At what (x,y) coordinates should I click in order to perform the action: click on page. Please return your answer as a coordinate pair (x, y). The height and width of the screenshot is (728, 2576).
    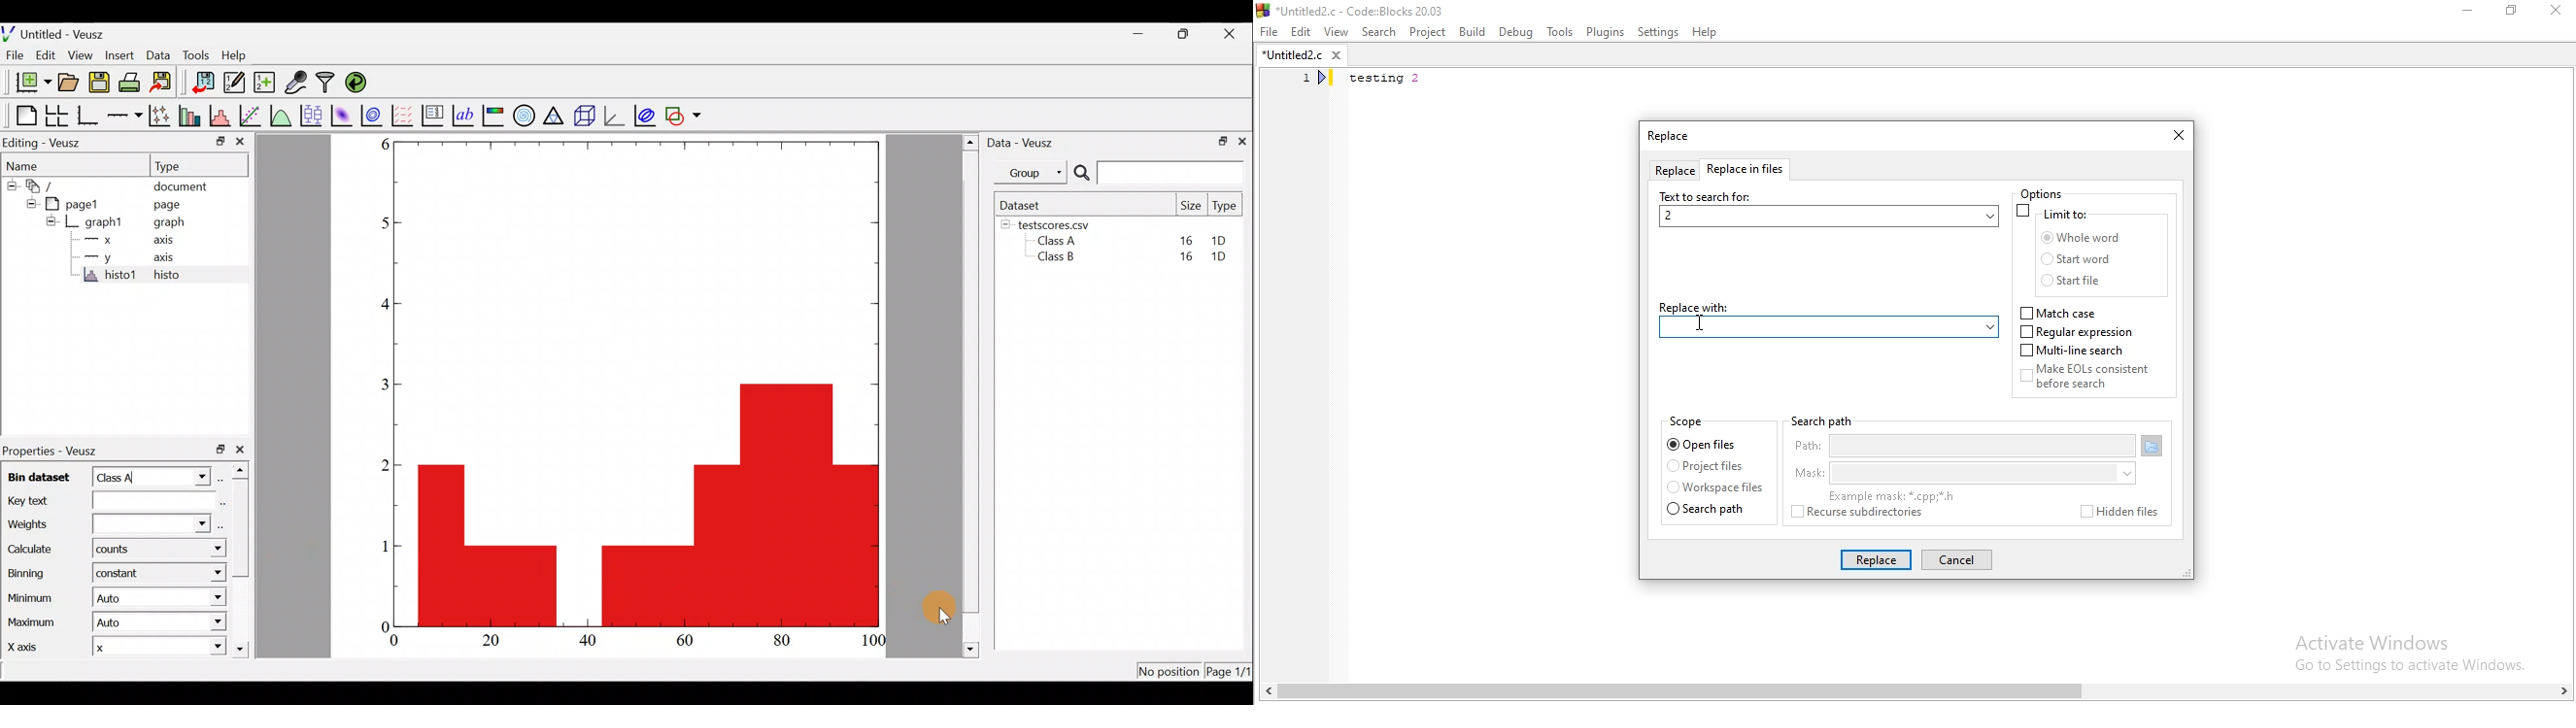
    Looking at the image, I should click on (175, 206).